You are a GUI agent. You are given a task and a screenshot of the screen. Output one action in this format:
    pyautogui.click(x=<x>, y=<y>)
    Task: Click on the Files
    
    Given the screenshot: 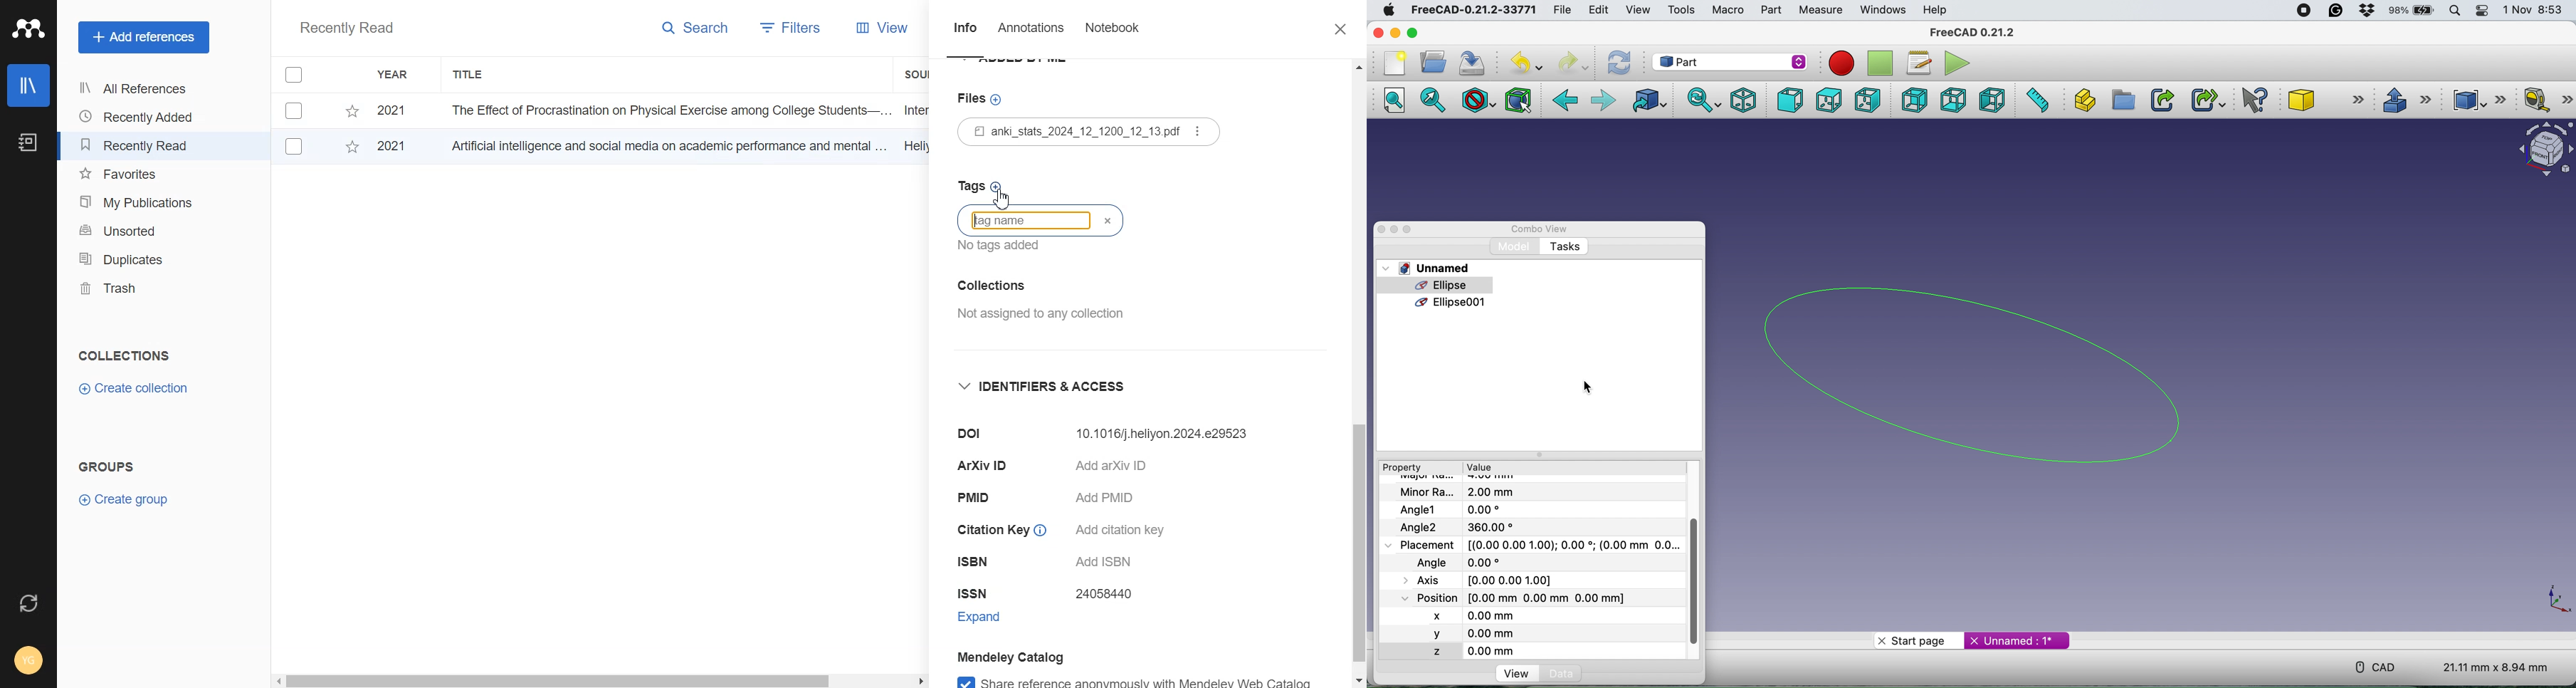 What is the action you would take?
    pyautogui.click(x=982, y=100)
    